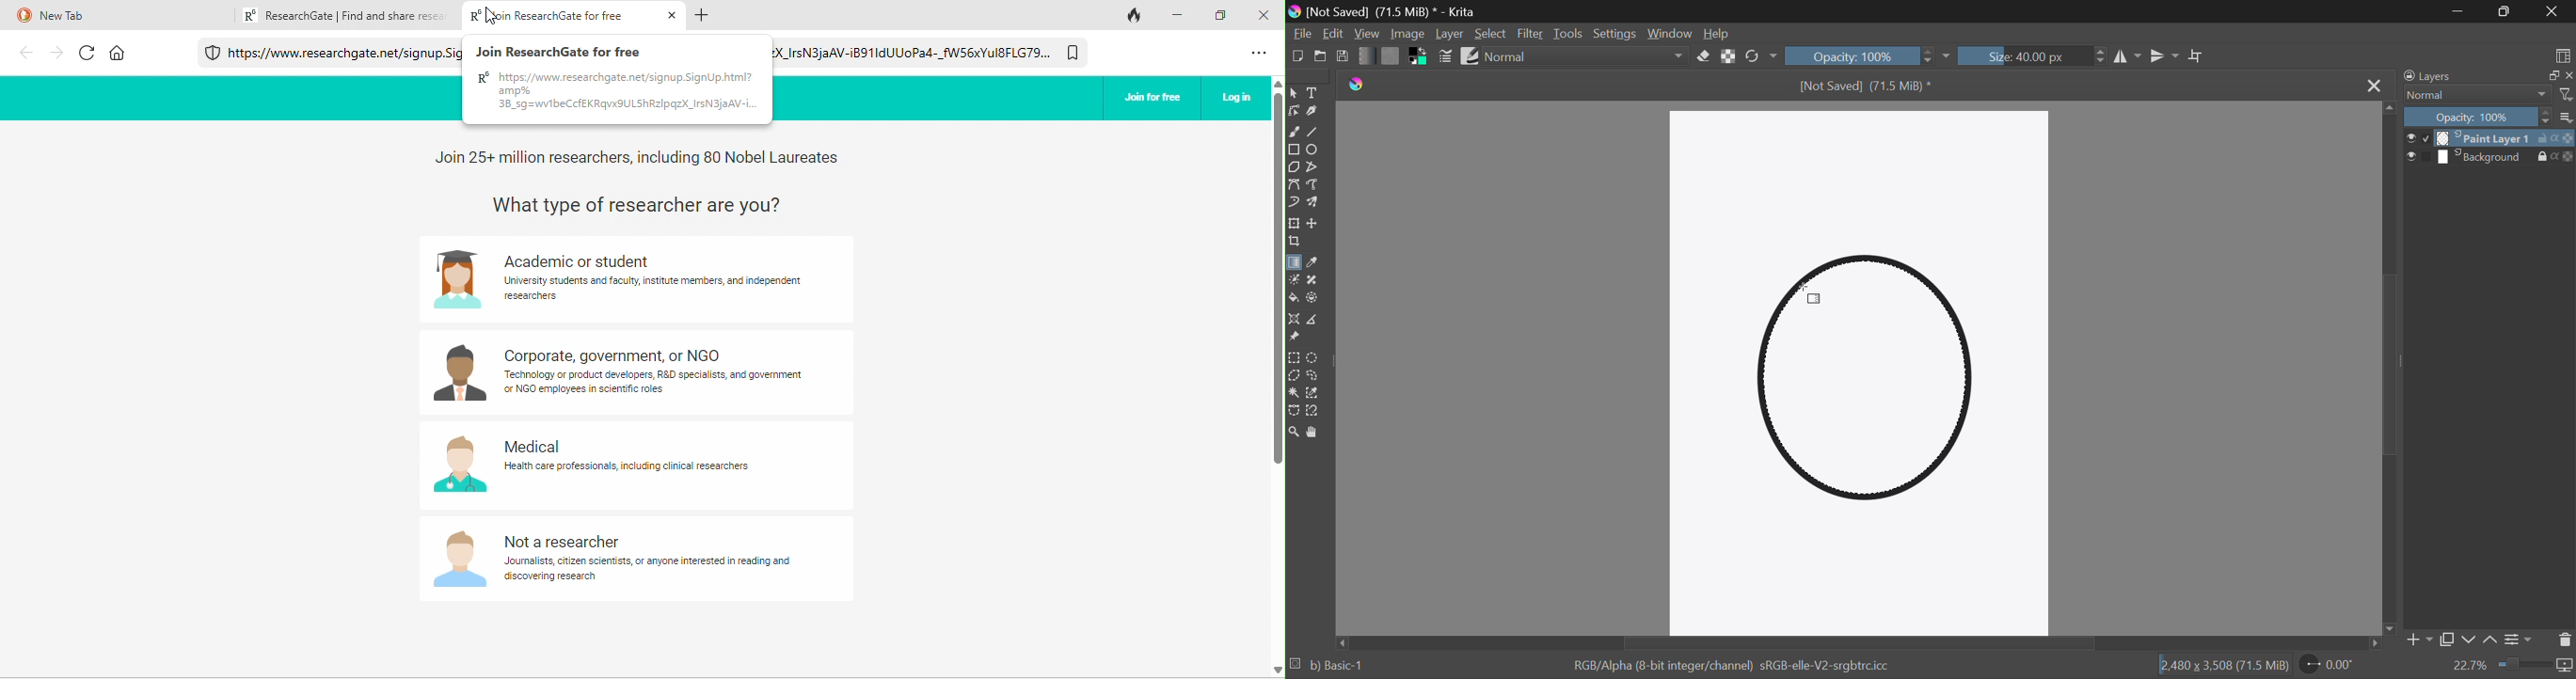  What do you see at coordinates (1948, 57) in the screenshot?
I see `dropdown` at bounding box center [1948, 57].